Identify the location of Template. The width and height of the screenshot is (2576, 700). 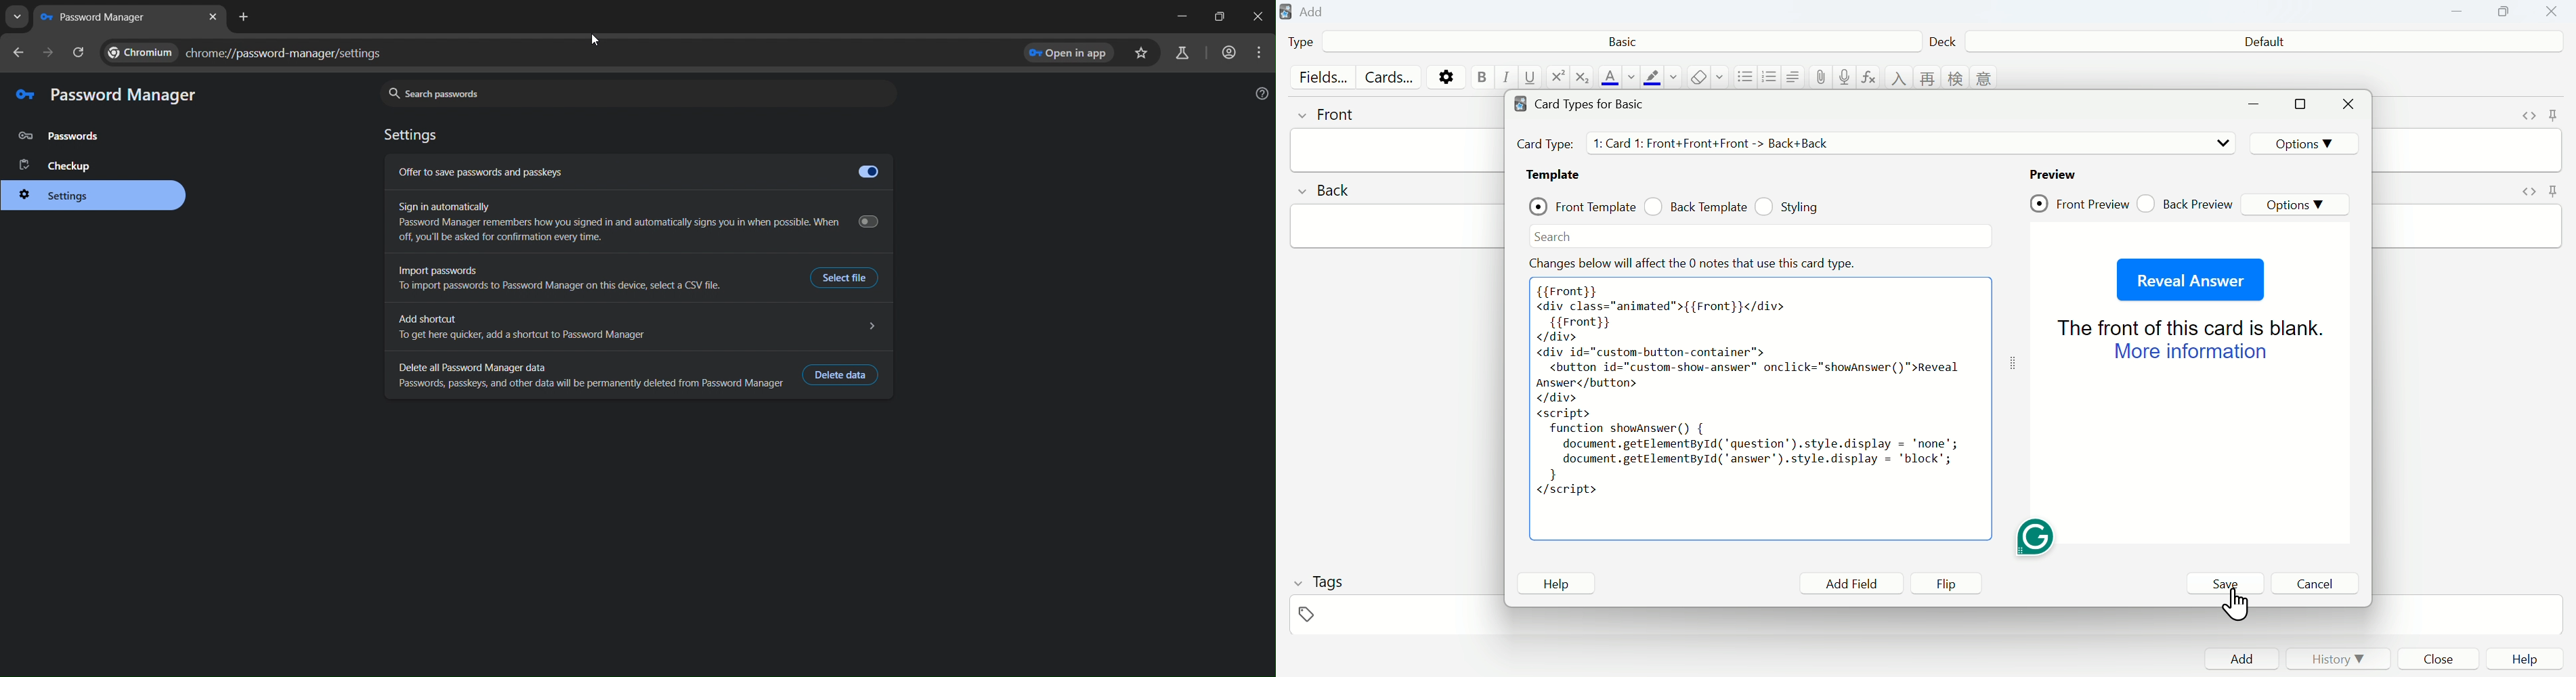
(1557, 175).